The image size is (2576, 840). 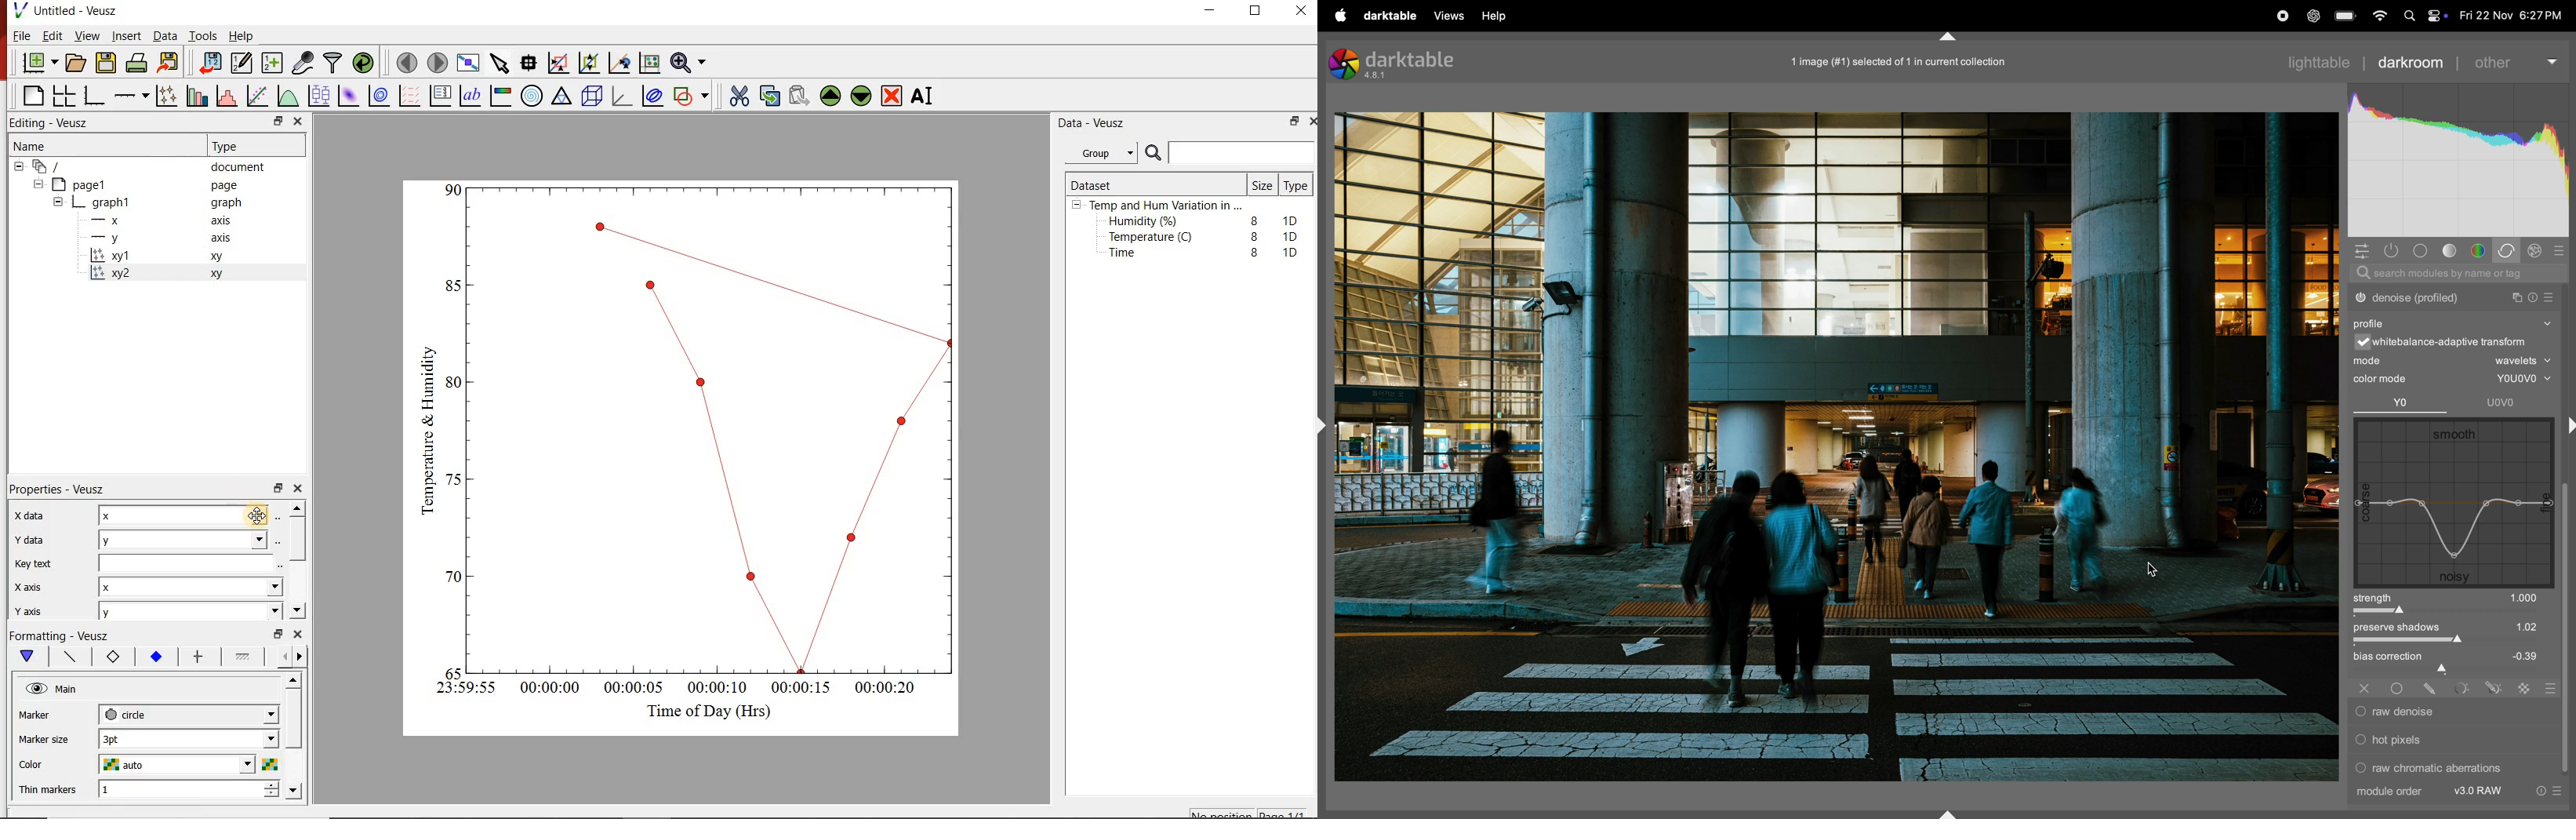 What do you see at coordinates (2437, 740) in the screenshot?
I see `hot pixels` at bounding box center [2437, 740].